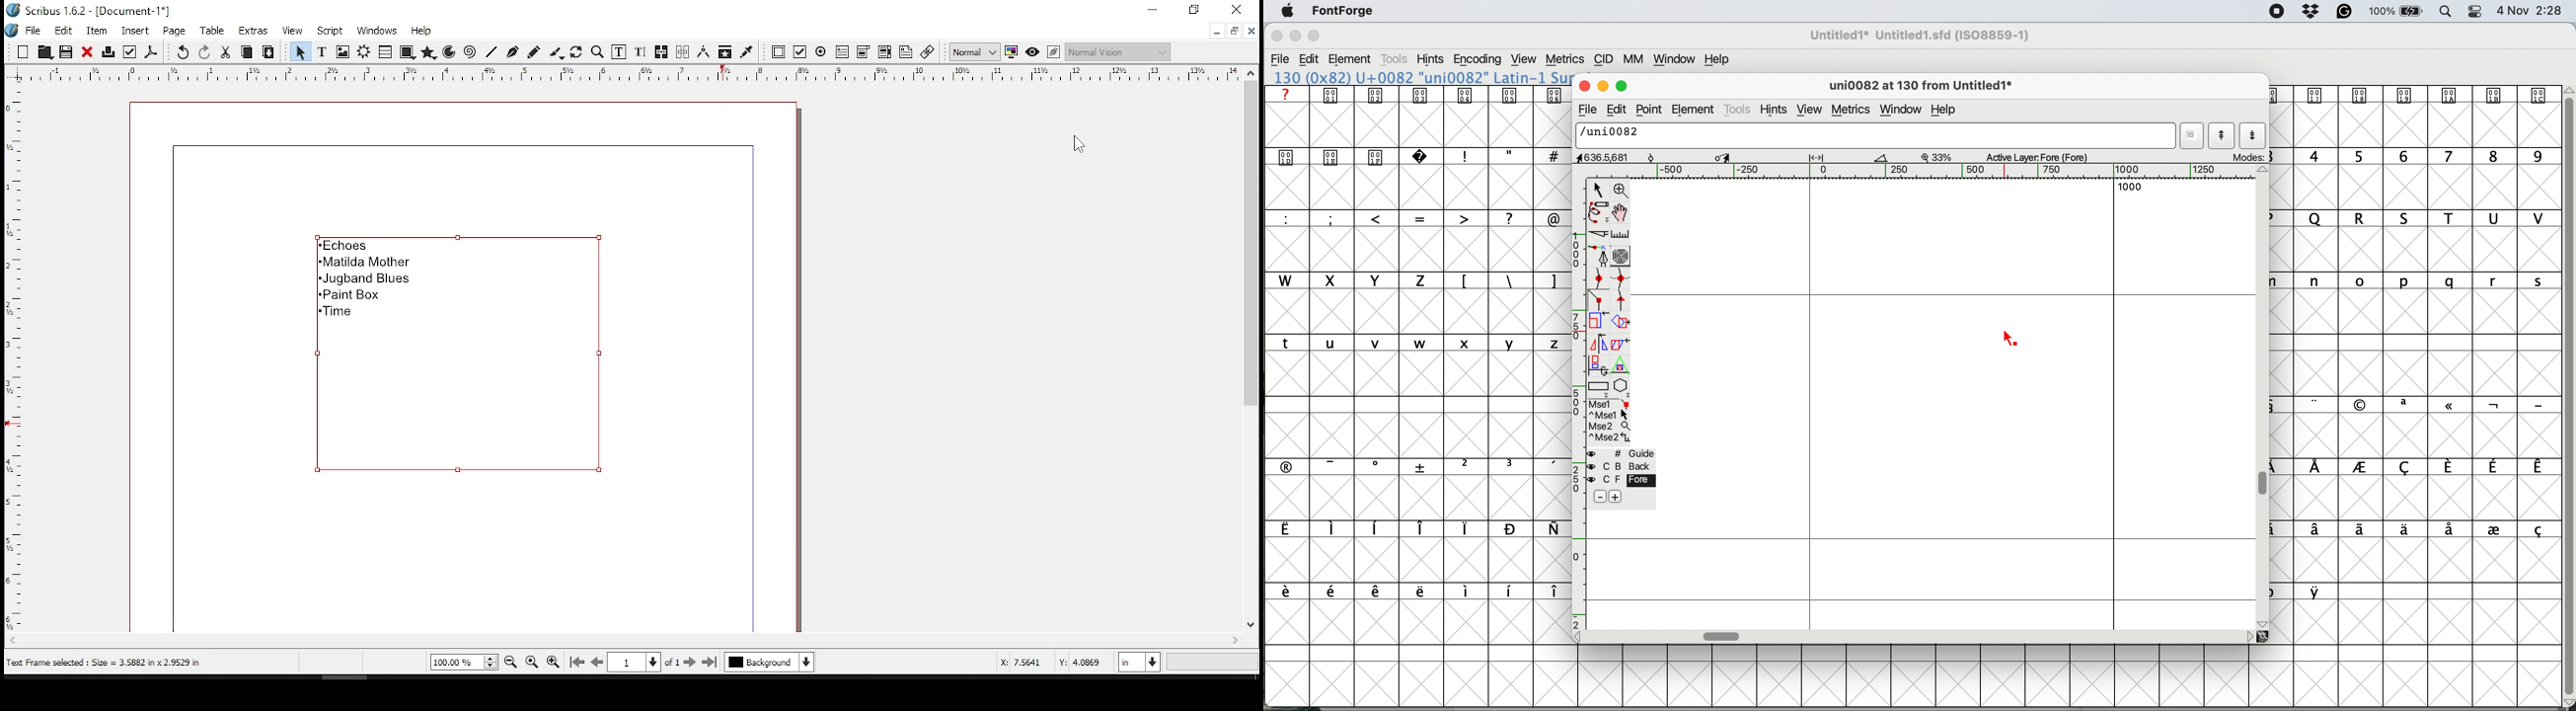 This screenshot has height=728, width=2576. Describe the element at coordinates (1081, 663) in the screenshot. I see `Y: 3.1693` at that location.